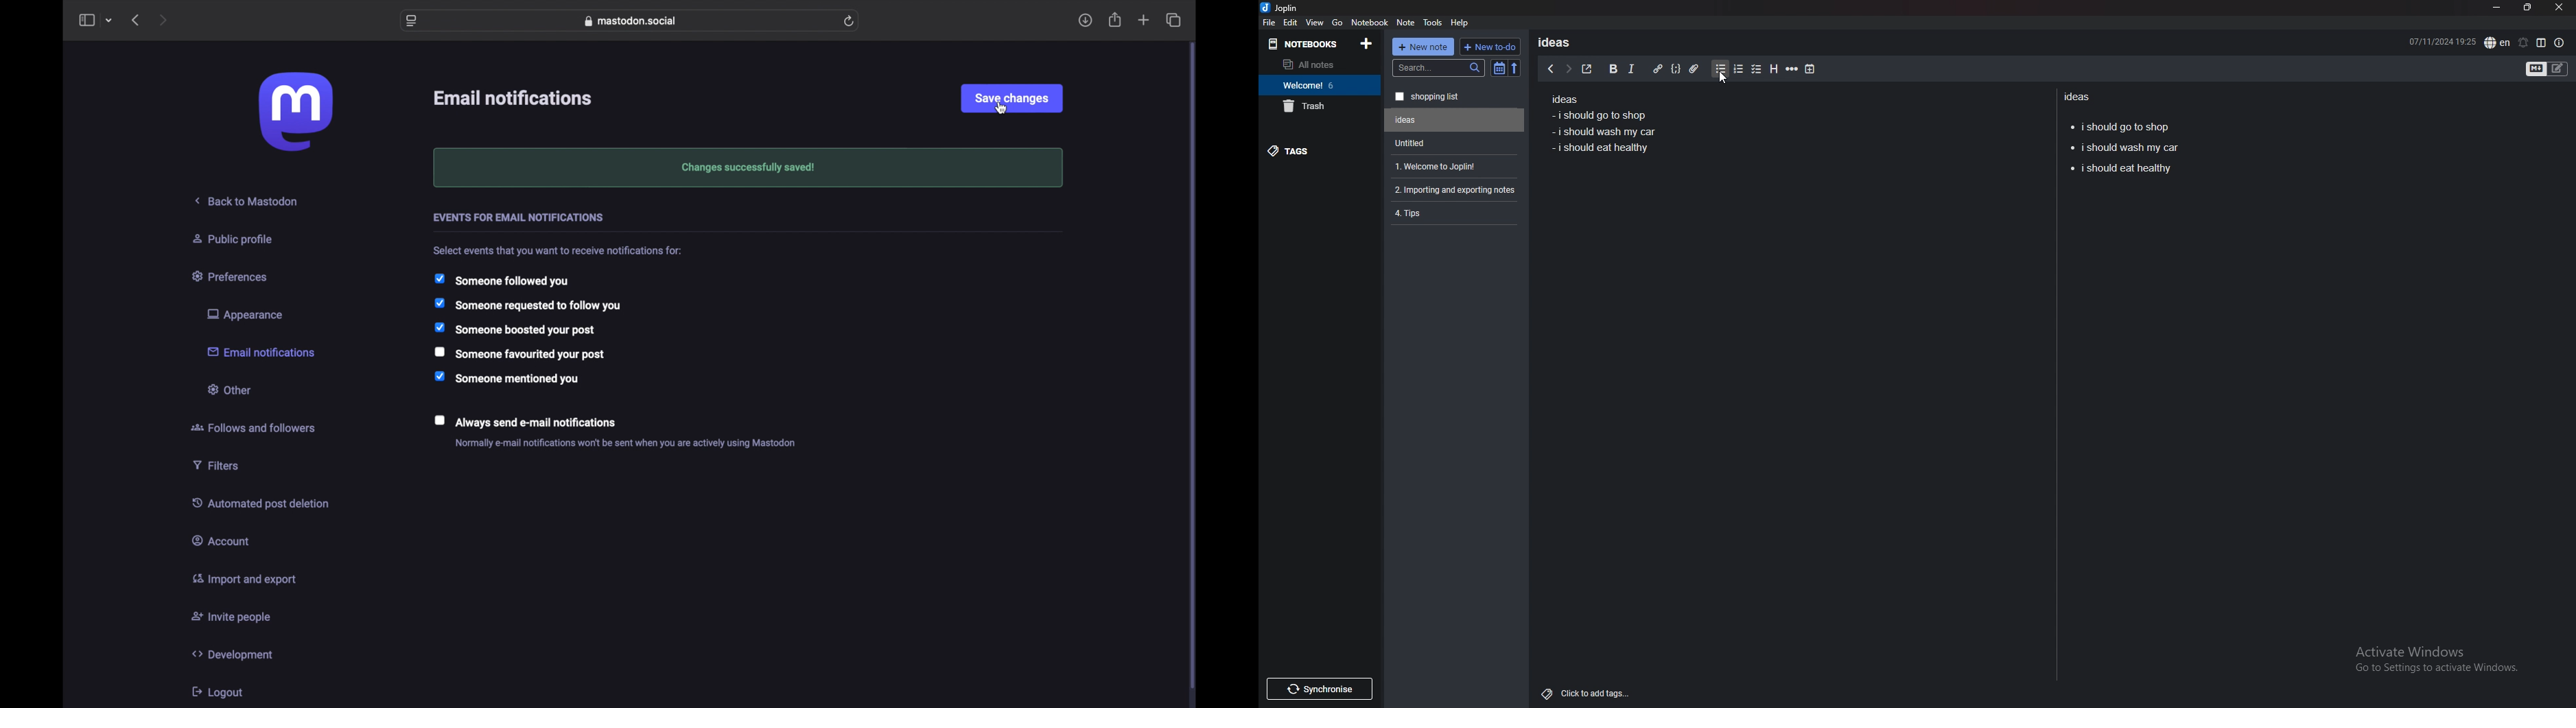  What do you see at coordinates (1694, 69) in the screenshot?
I see `attachment` at bounding box center [1694, 69].